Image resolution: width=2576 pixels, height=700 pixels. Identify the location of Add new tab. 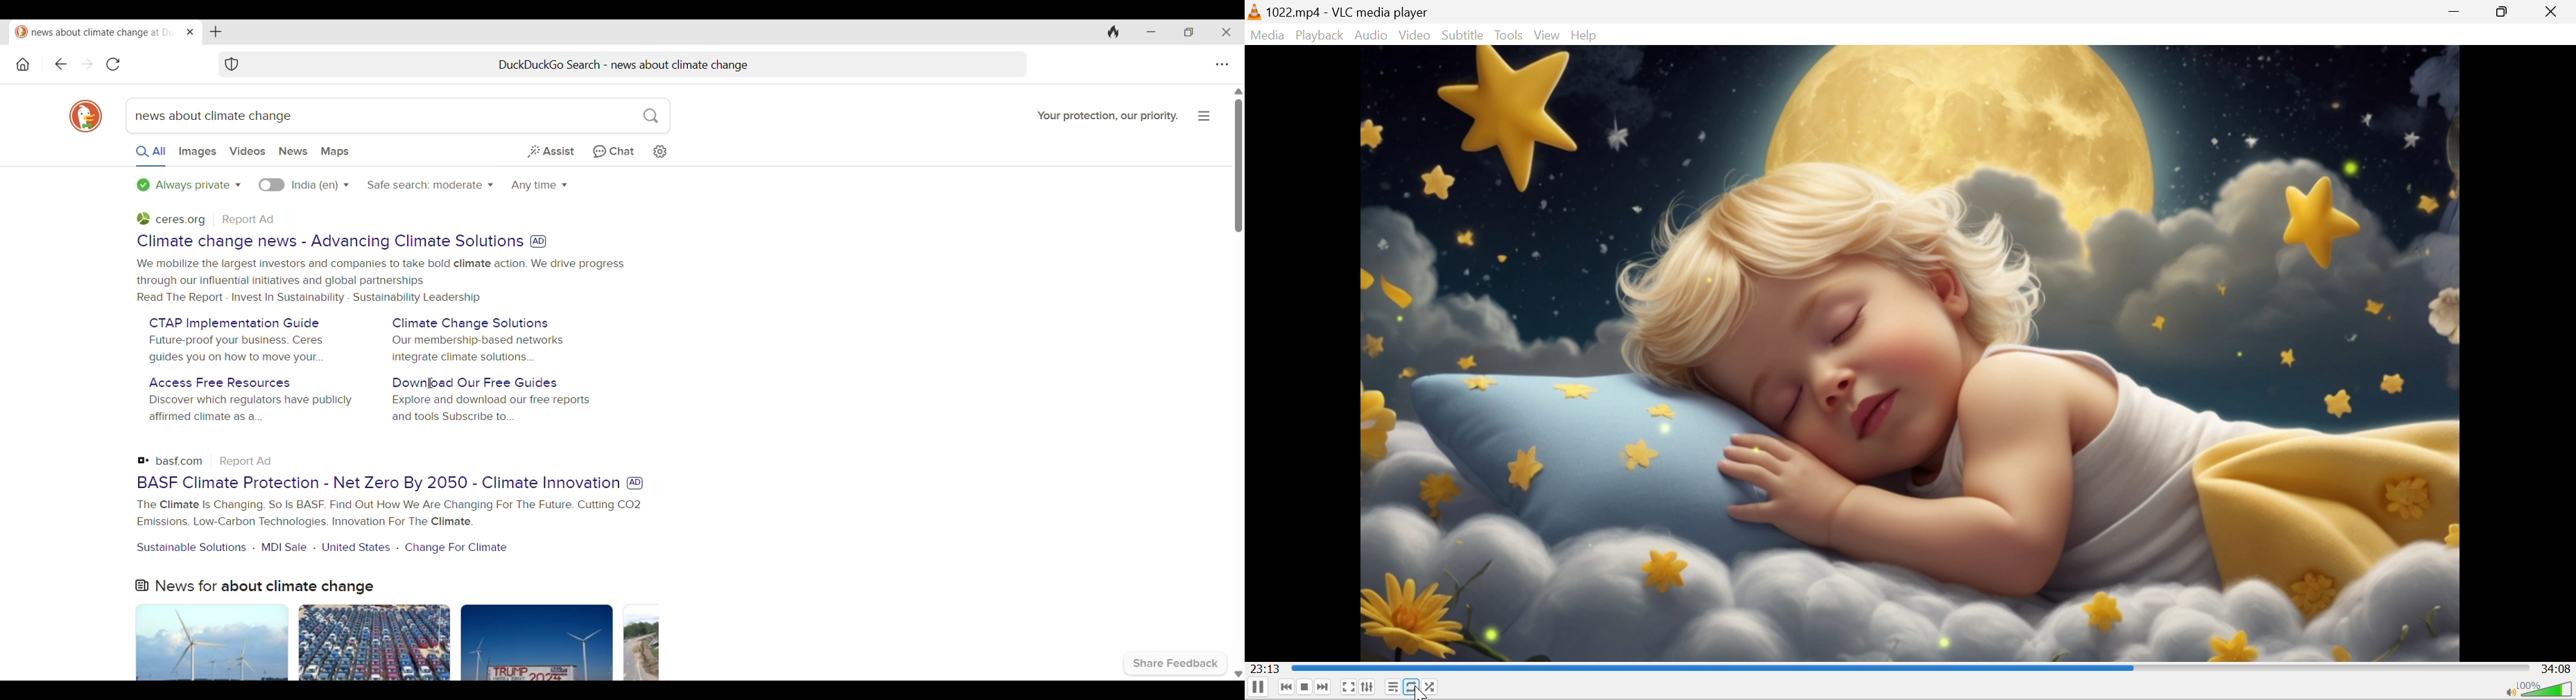
(216, 32).